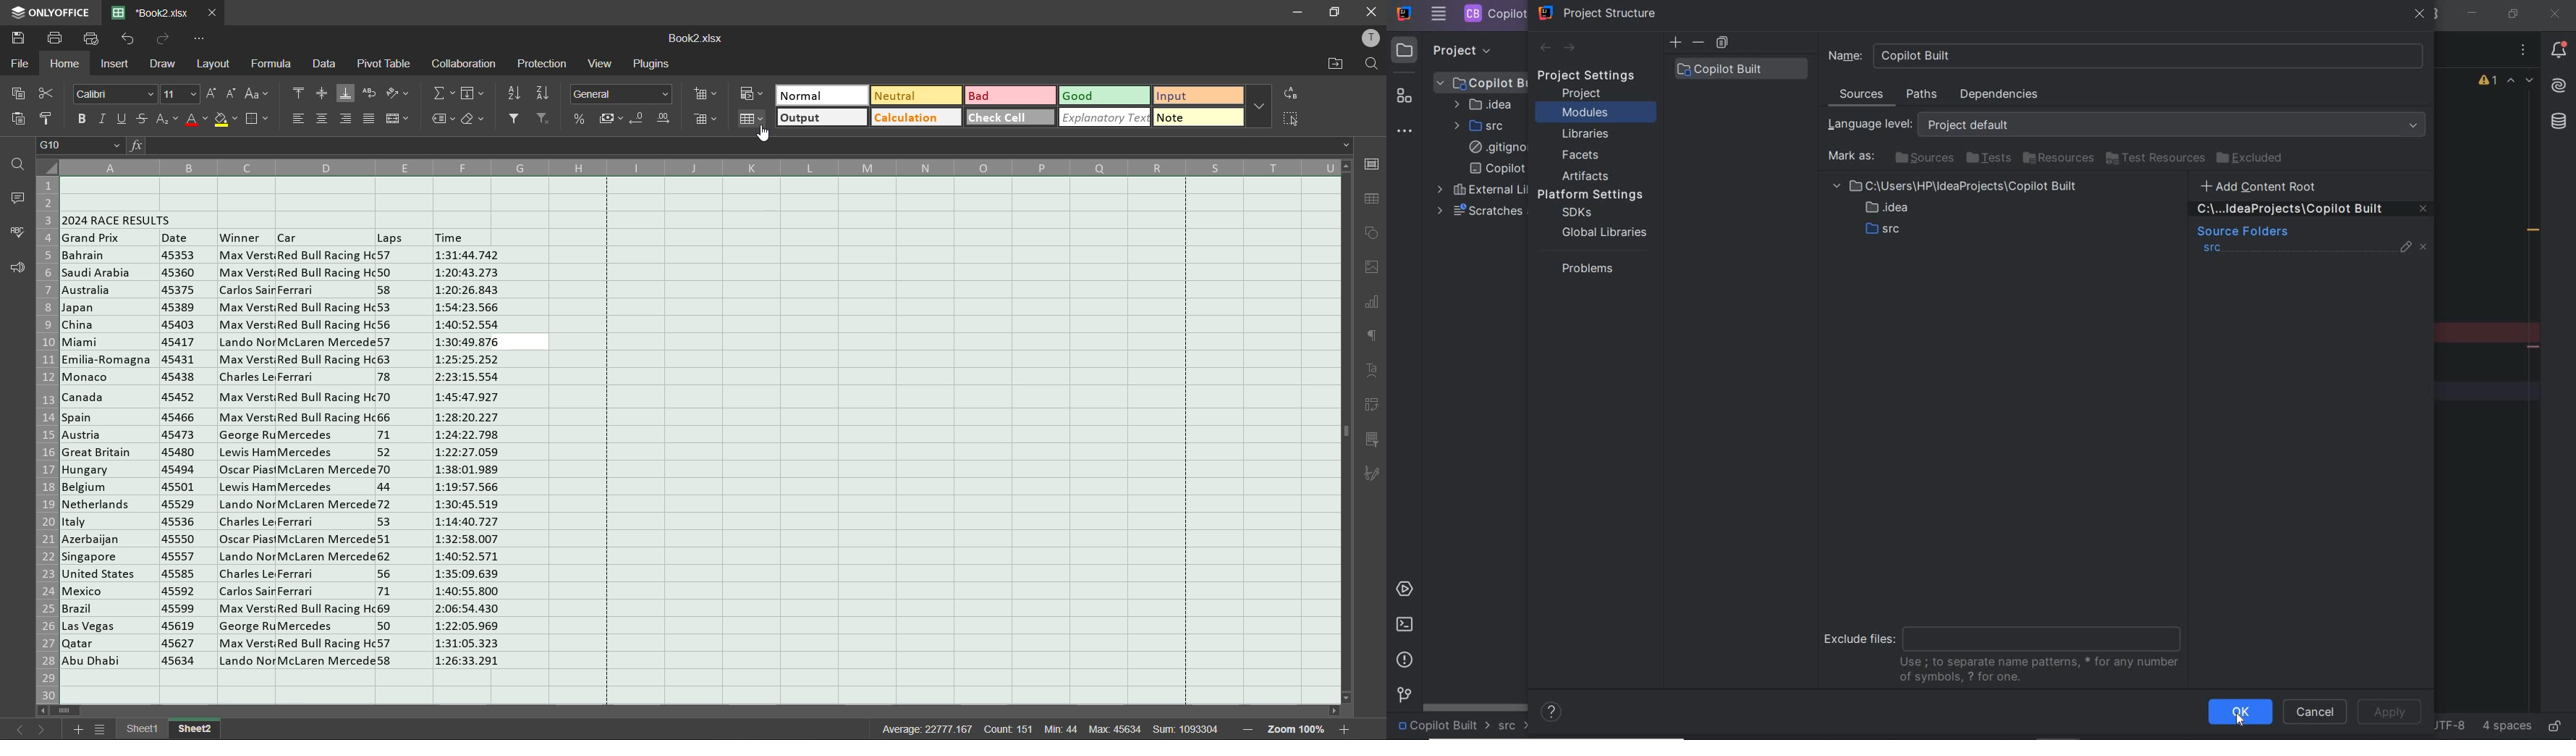  Describe the element at coordinates (20, 95) in the screenshot. I see `copy` at that location.